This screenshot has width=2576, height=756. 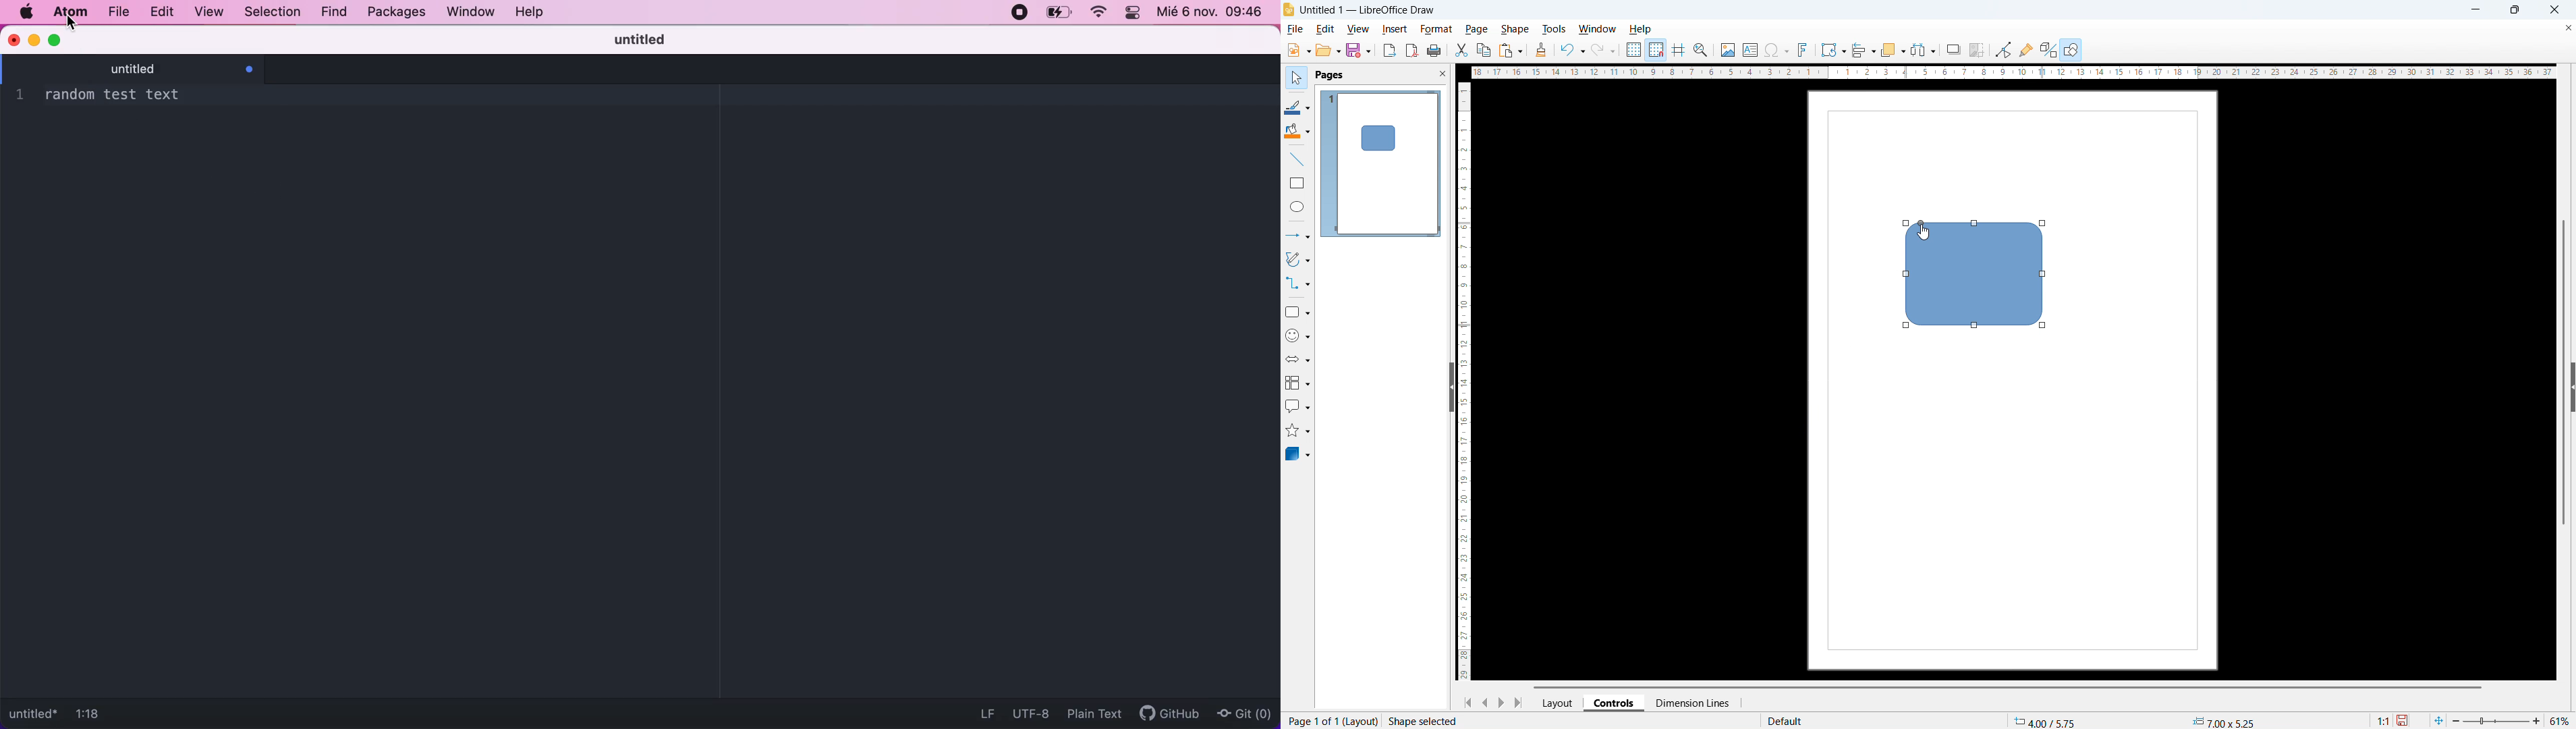 I want to click on Format , so click(x=1436, y=30).